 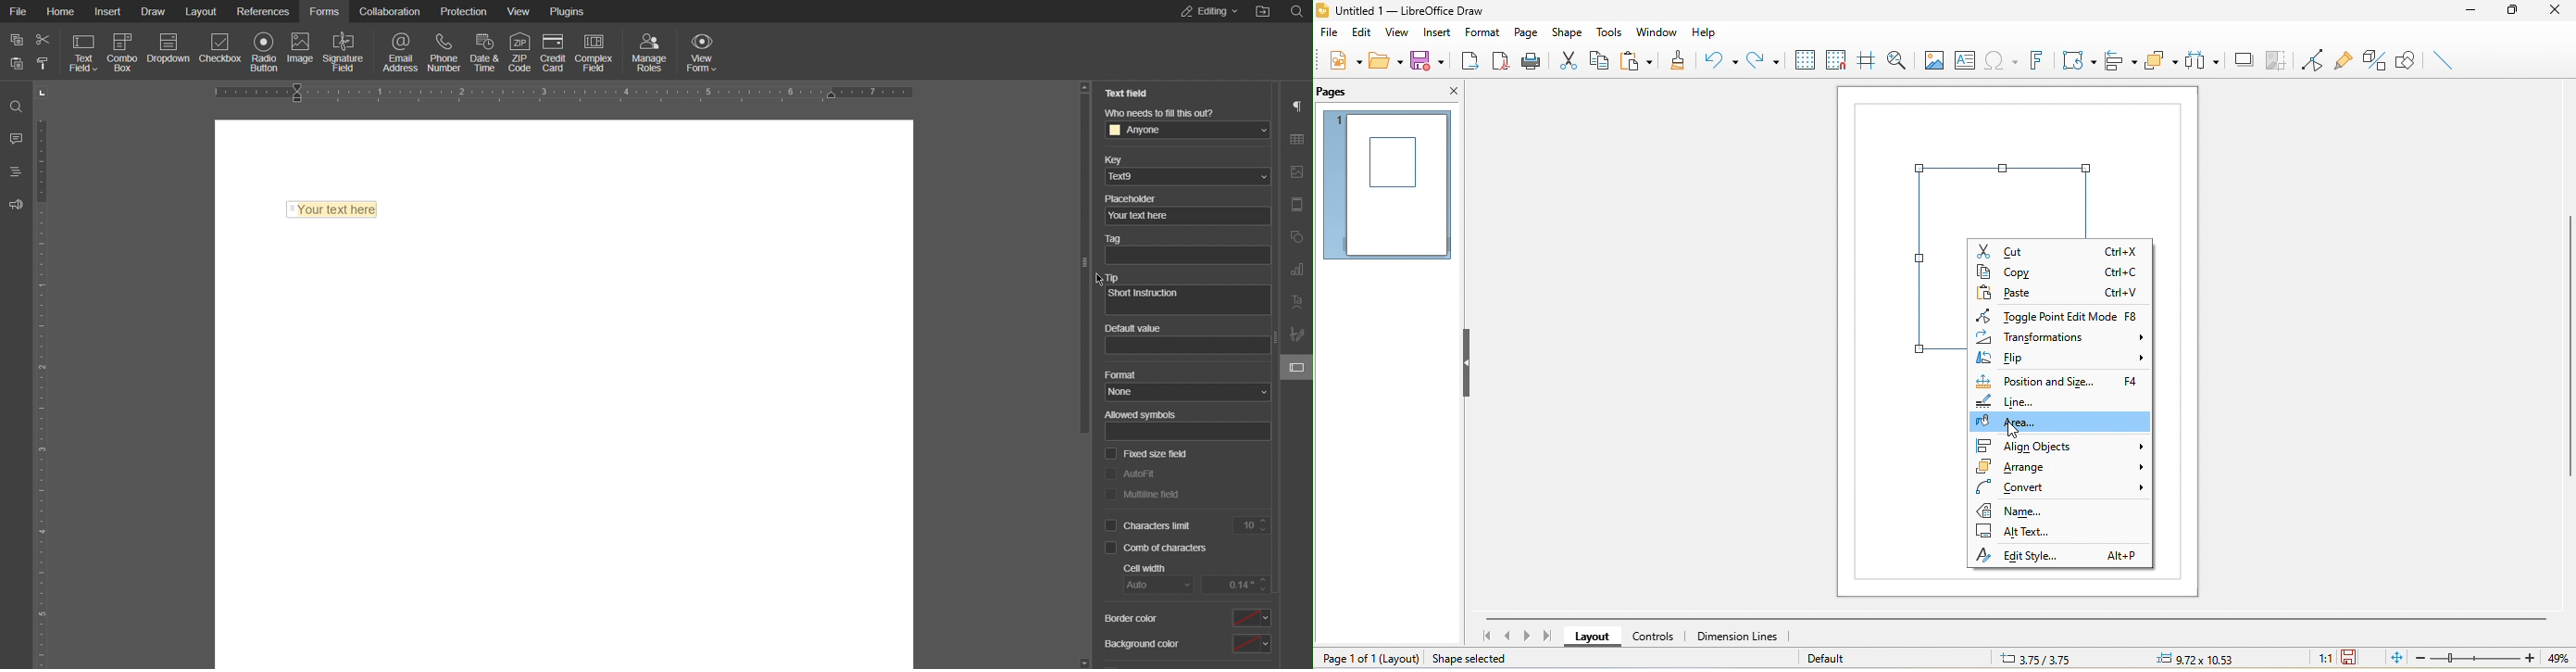 What do you see at coordinates (1162, 585) in the screenshot?
I see `auto` at bounding box center [1162, 585].